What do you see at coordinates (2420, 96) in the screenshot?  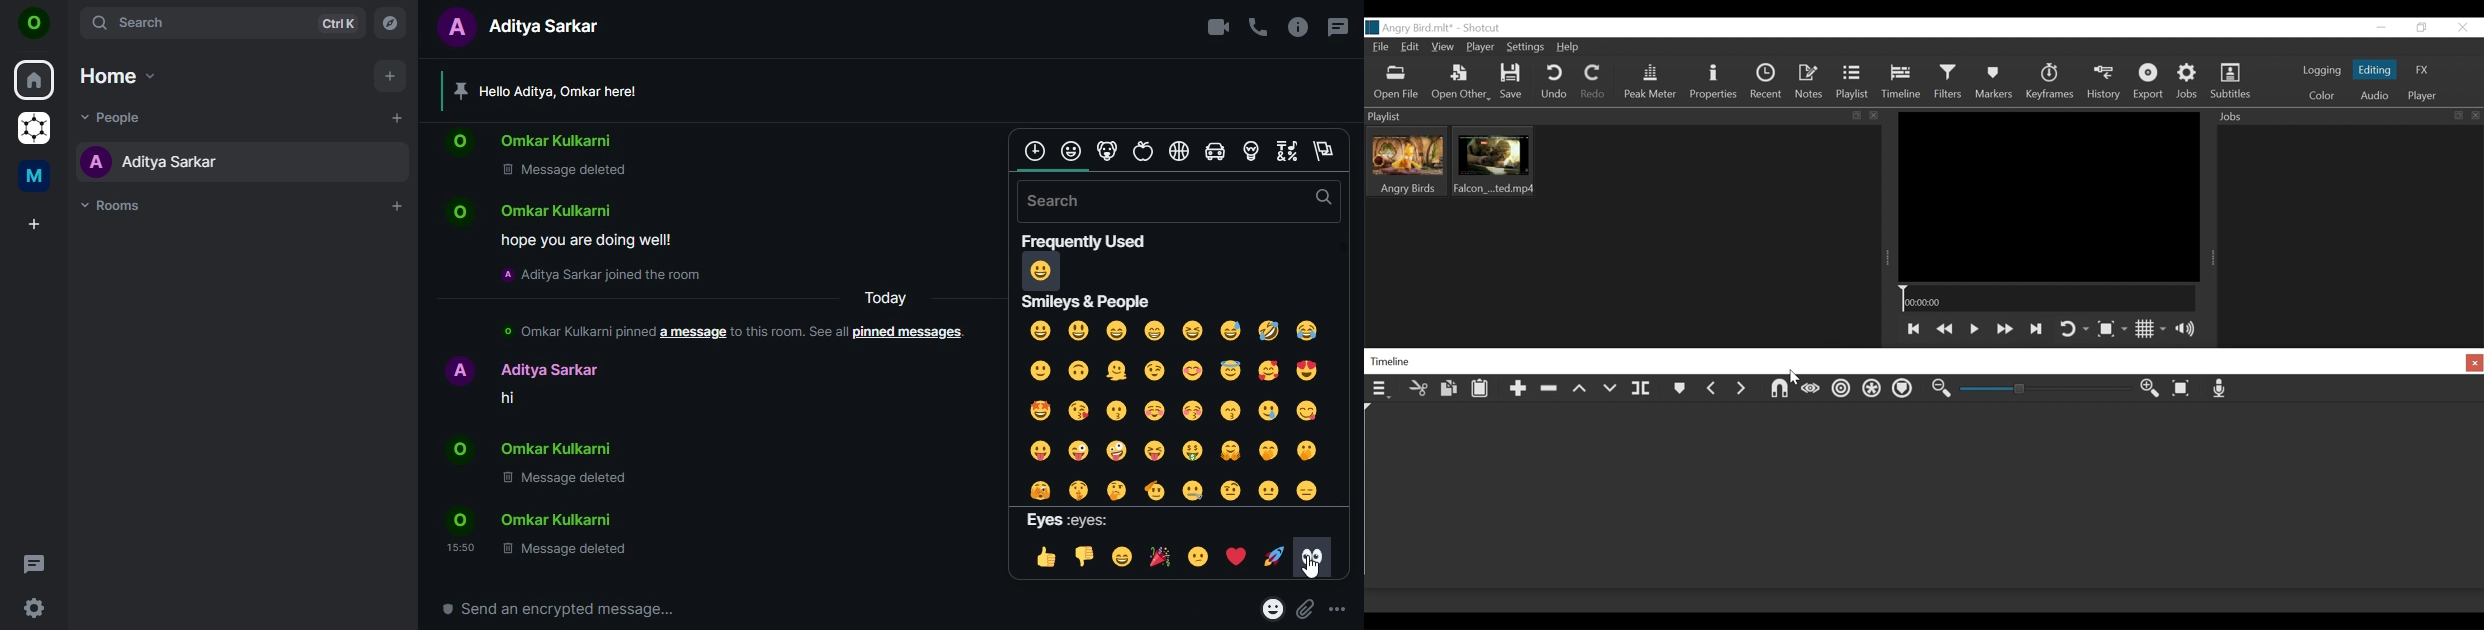 I see `Player` at bounding box center [2420, 96].